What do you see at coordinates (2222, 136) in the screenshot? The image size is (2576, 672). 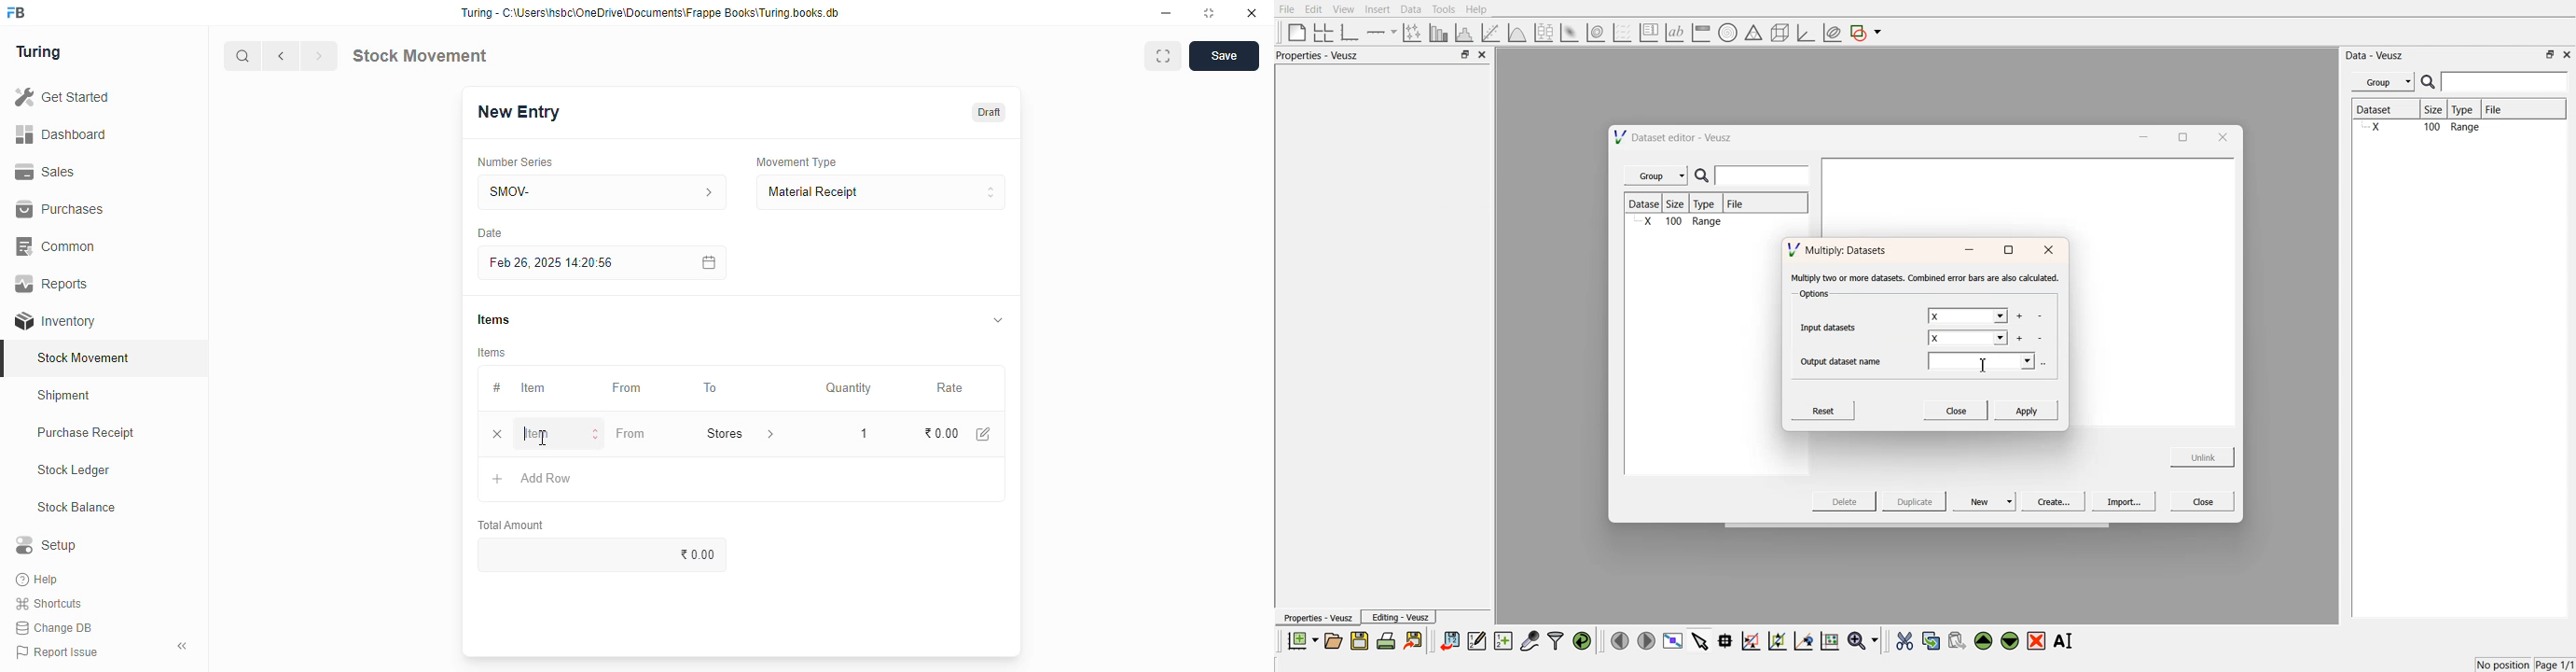 I see `close` at bounding box center [2222, 136].